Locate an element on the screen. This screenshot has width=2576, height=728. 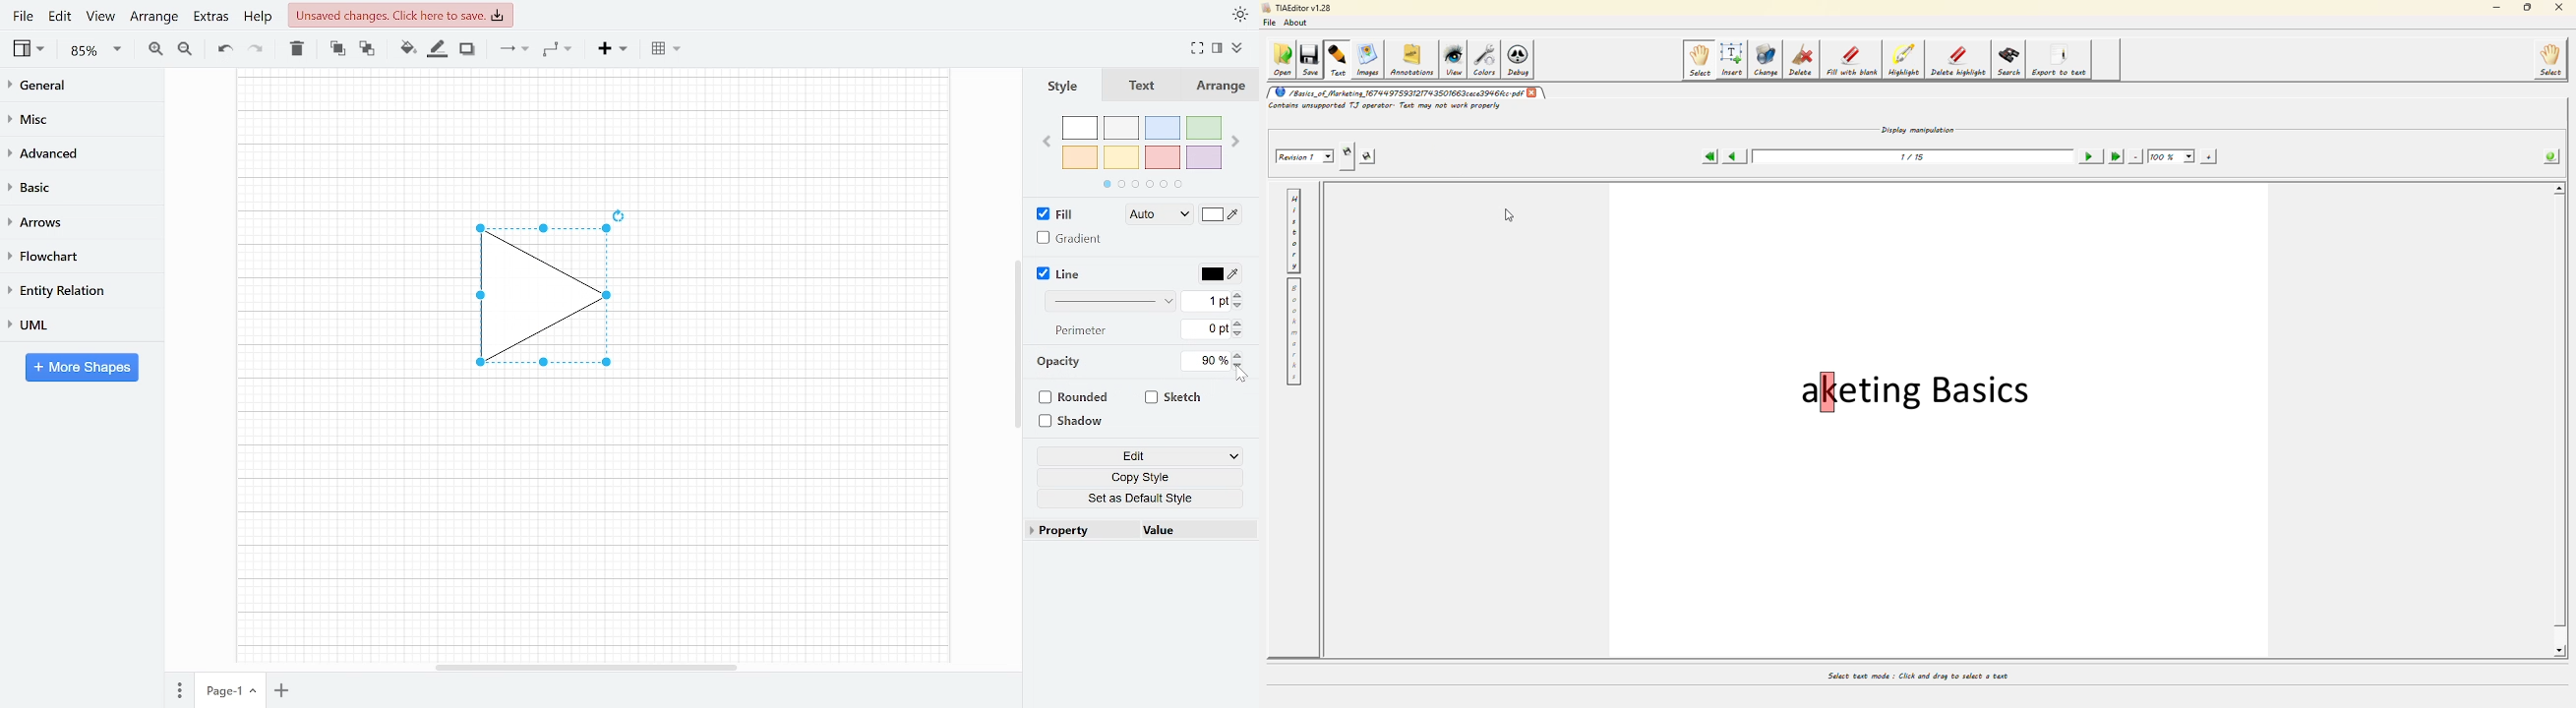
Advanced is located at coordinates (76, 151).